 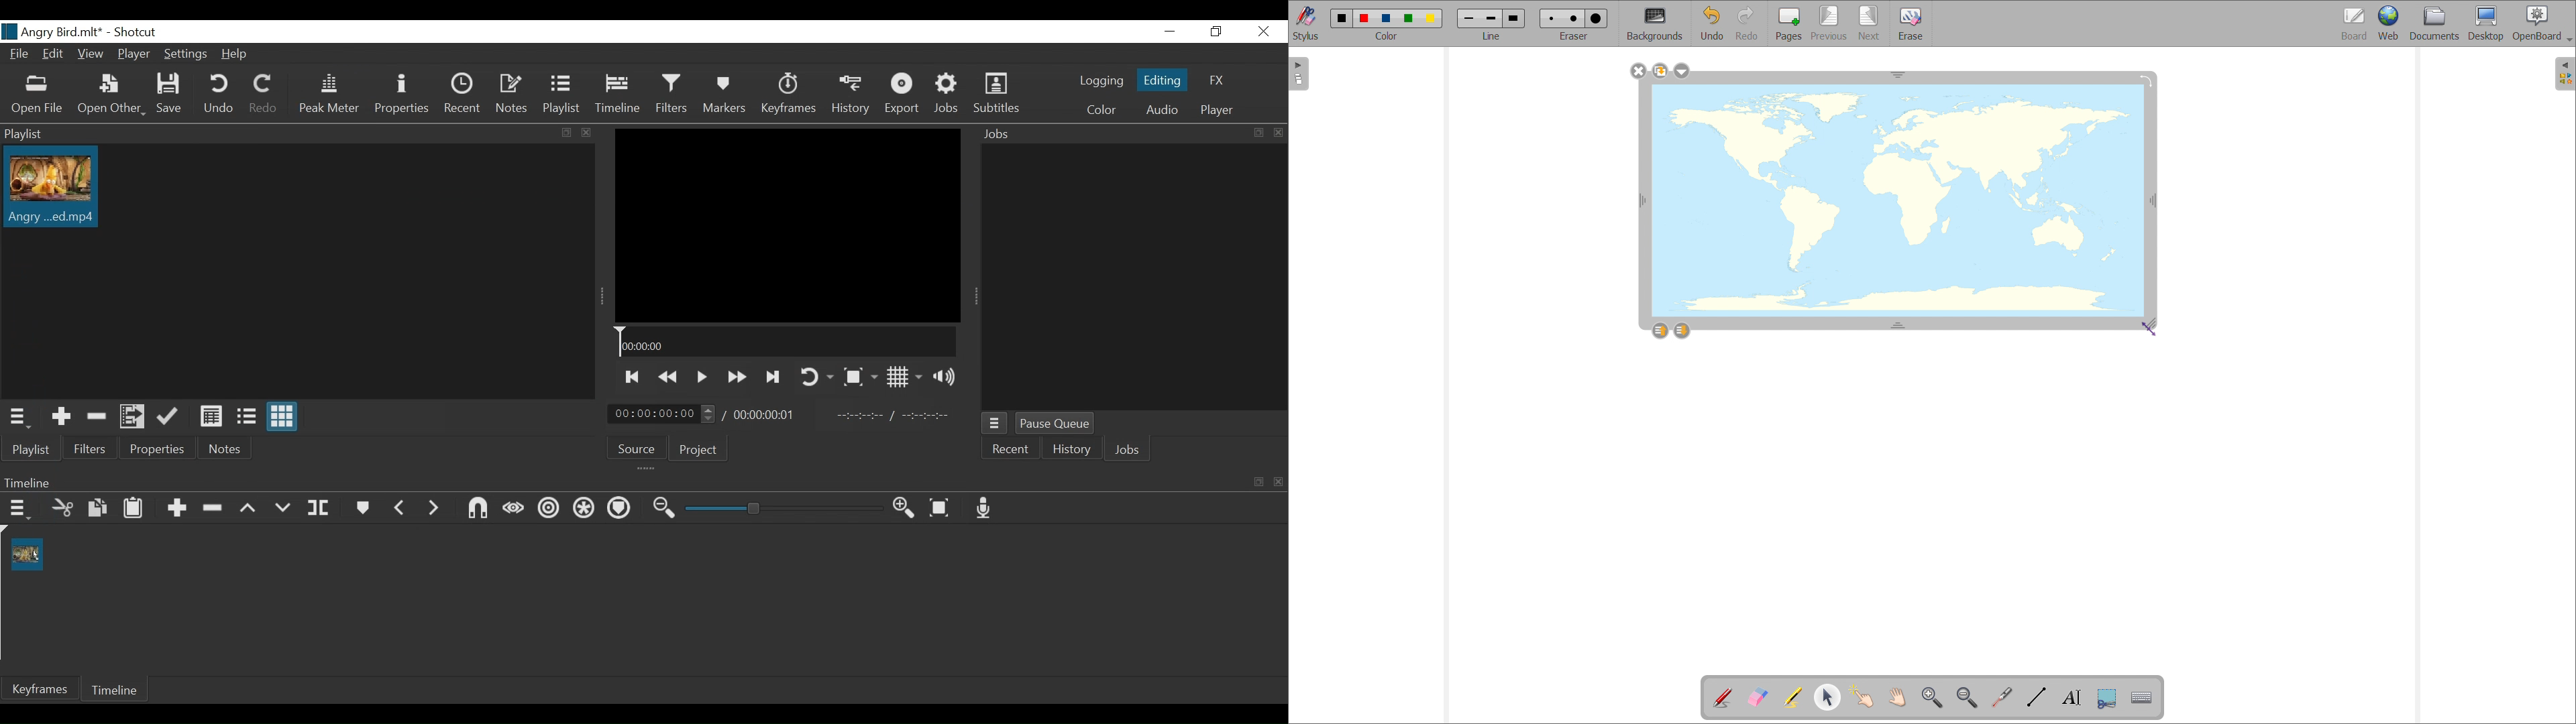 What do you see at coordinates (786, 341) in the screenshot?
I see `Timeline` at bounding box center [786, 341].